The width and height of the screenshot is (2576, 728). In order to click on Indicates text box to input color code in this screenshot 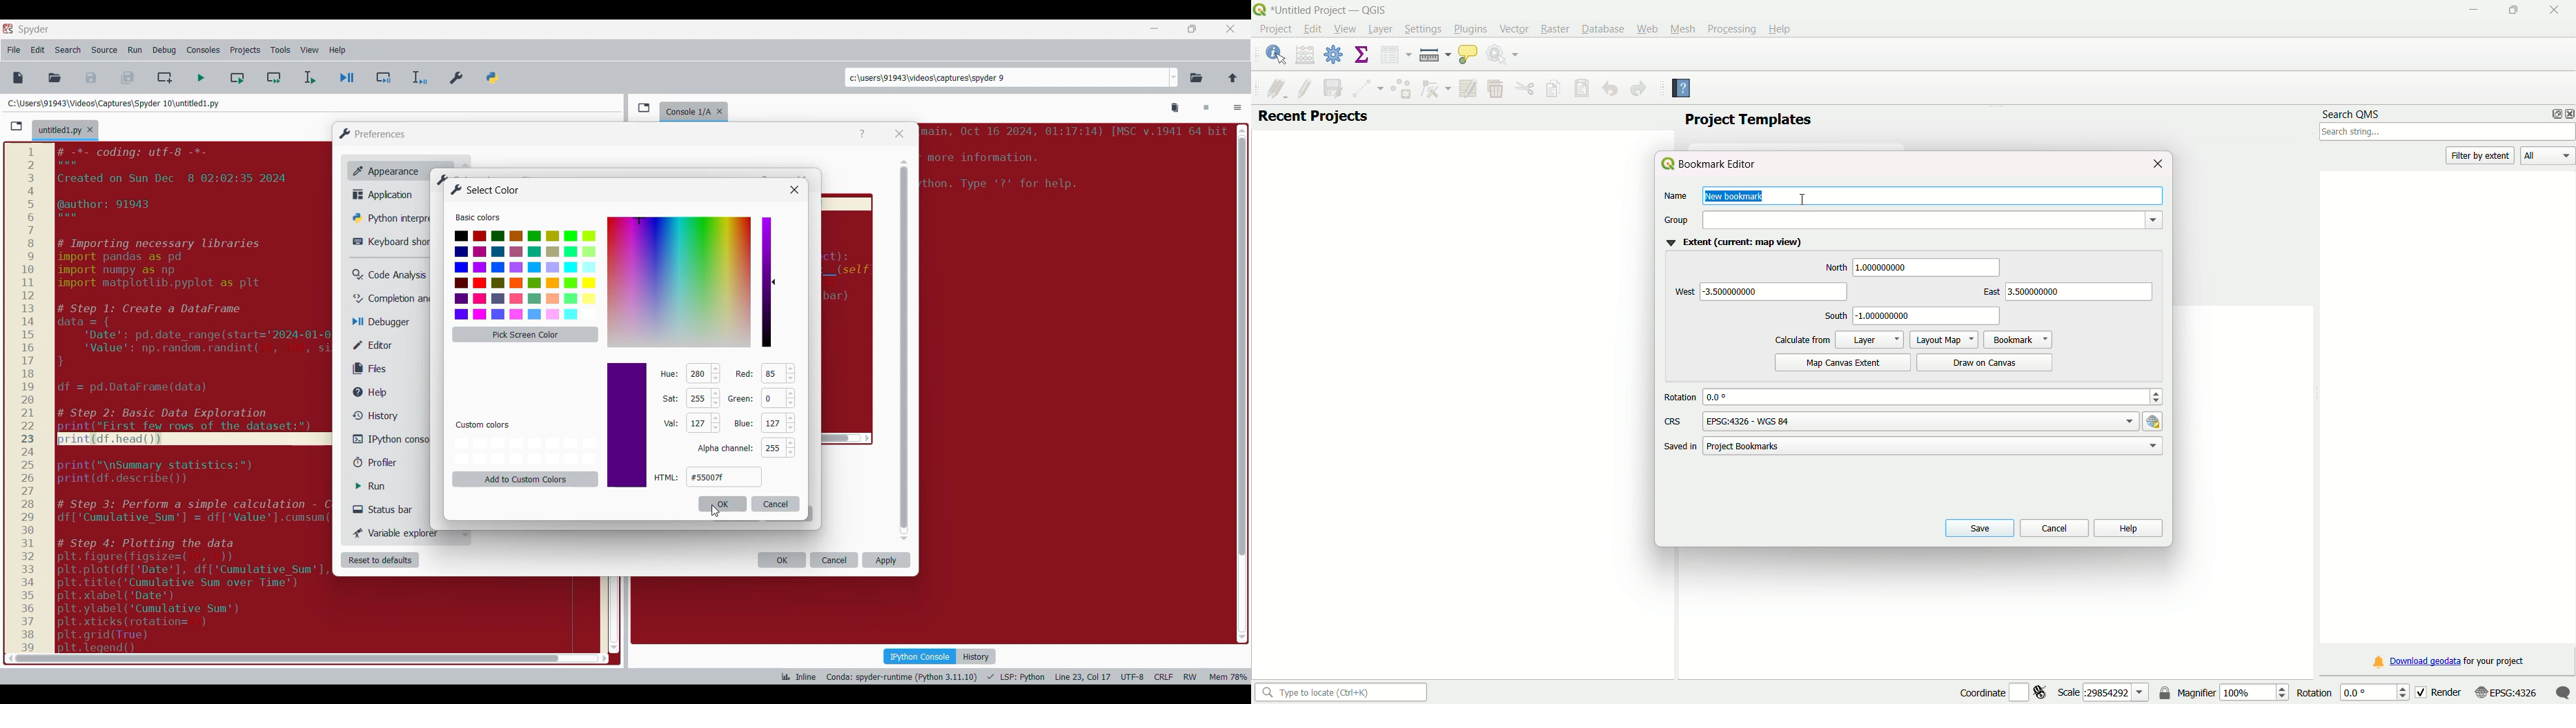, I will do `click(667, 477)`.